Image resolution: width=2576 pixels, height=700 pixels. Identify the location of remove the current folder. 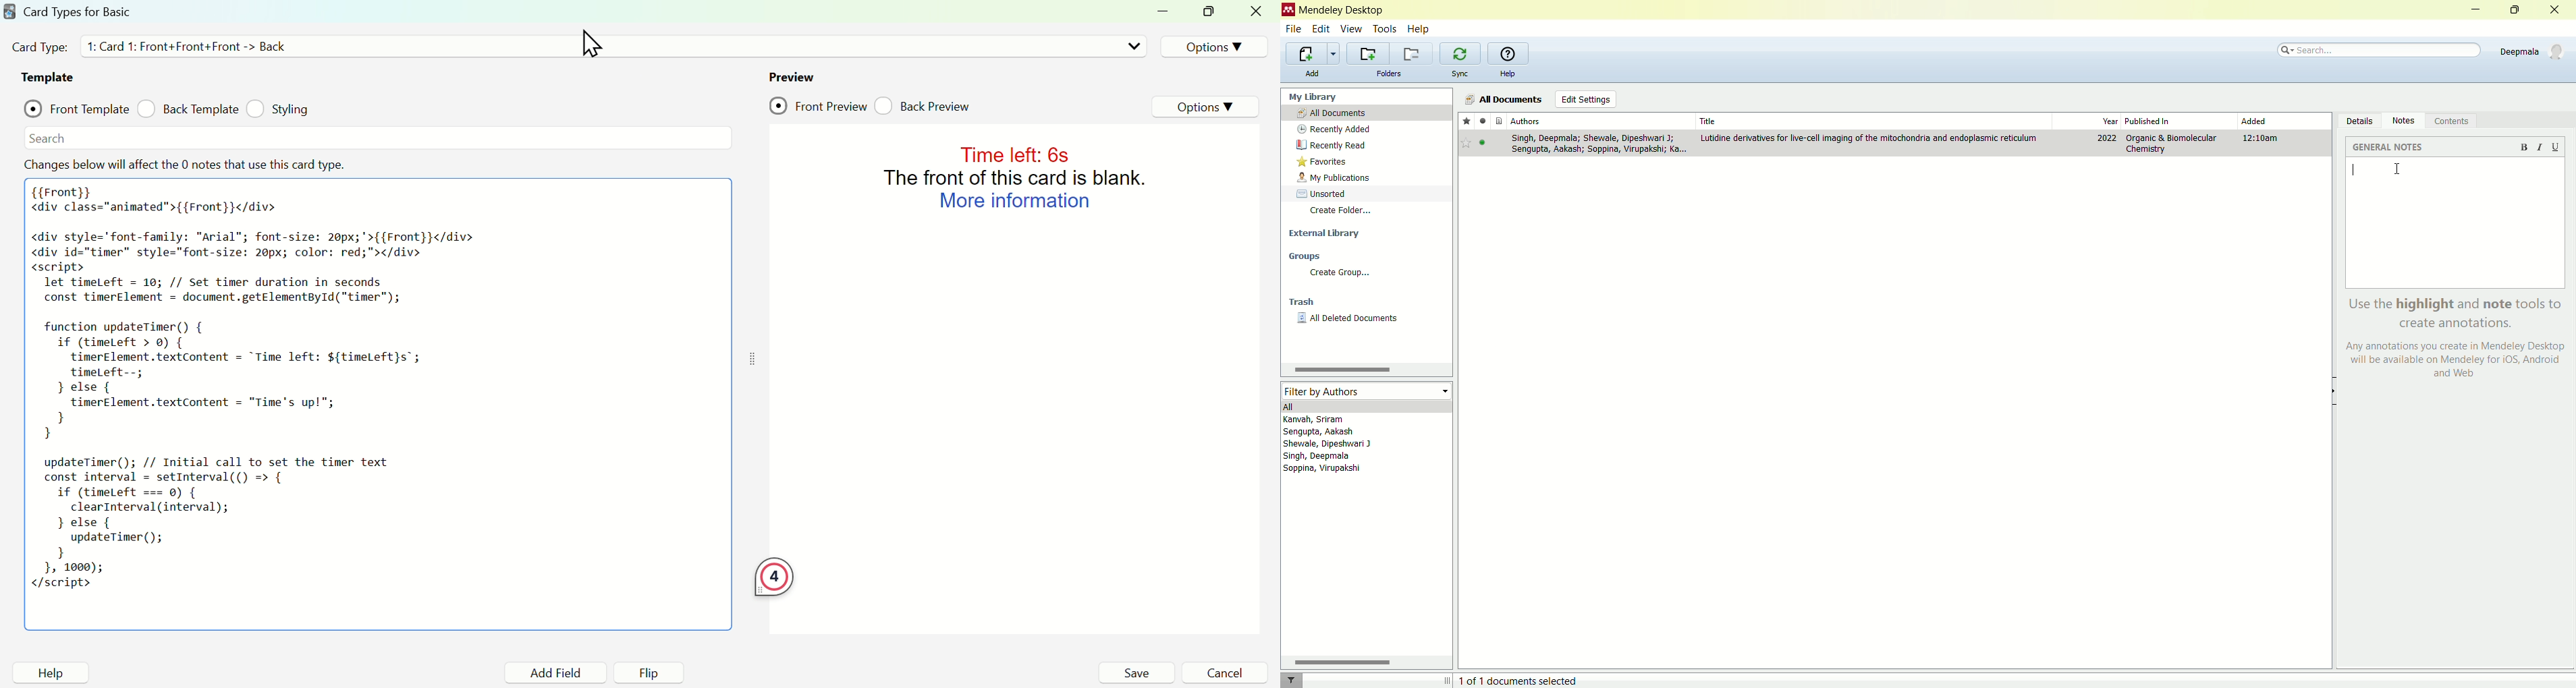
(1411, 54).